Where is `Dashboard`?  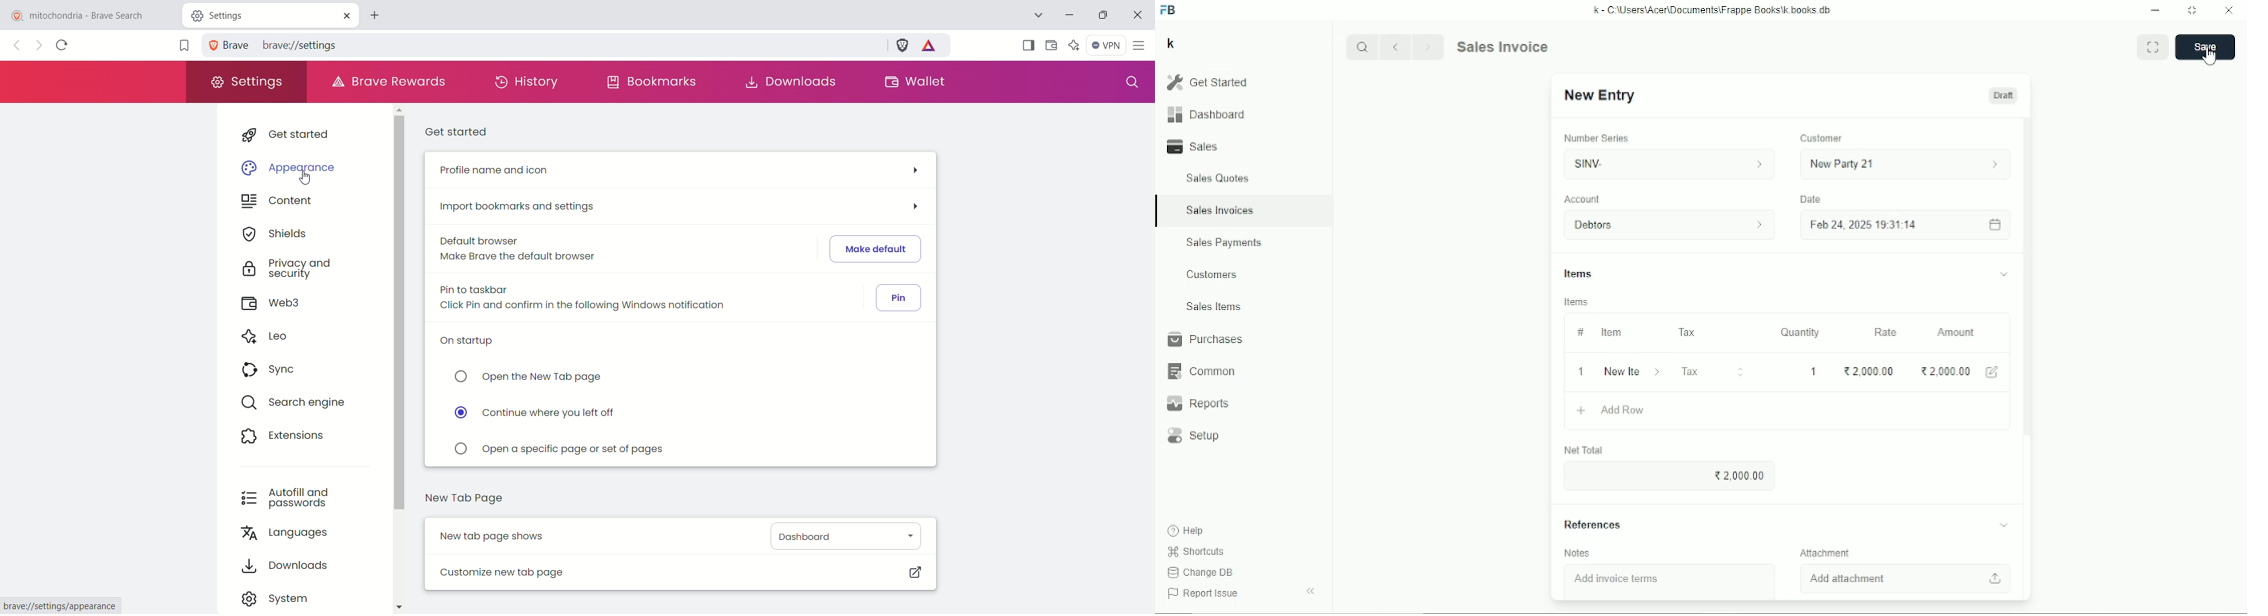 Dashboard is located at coordinates (1206, 114).